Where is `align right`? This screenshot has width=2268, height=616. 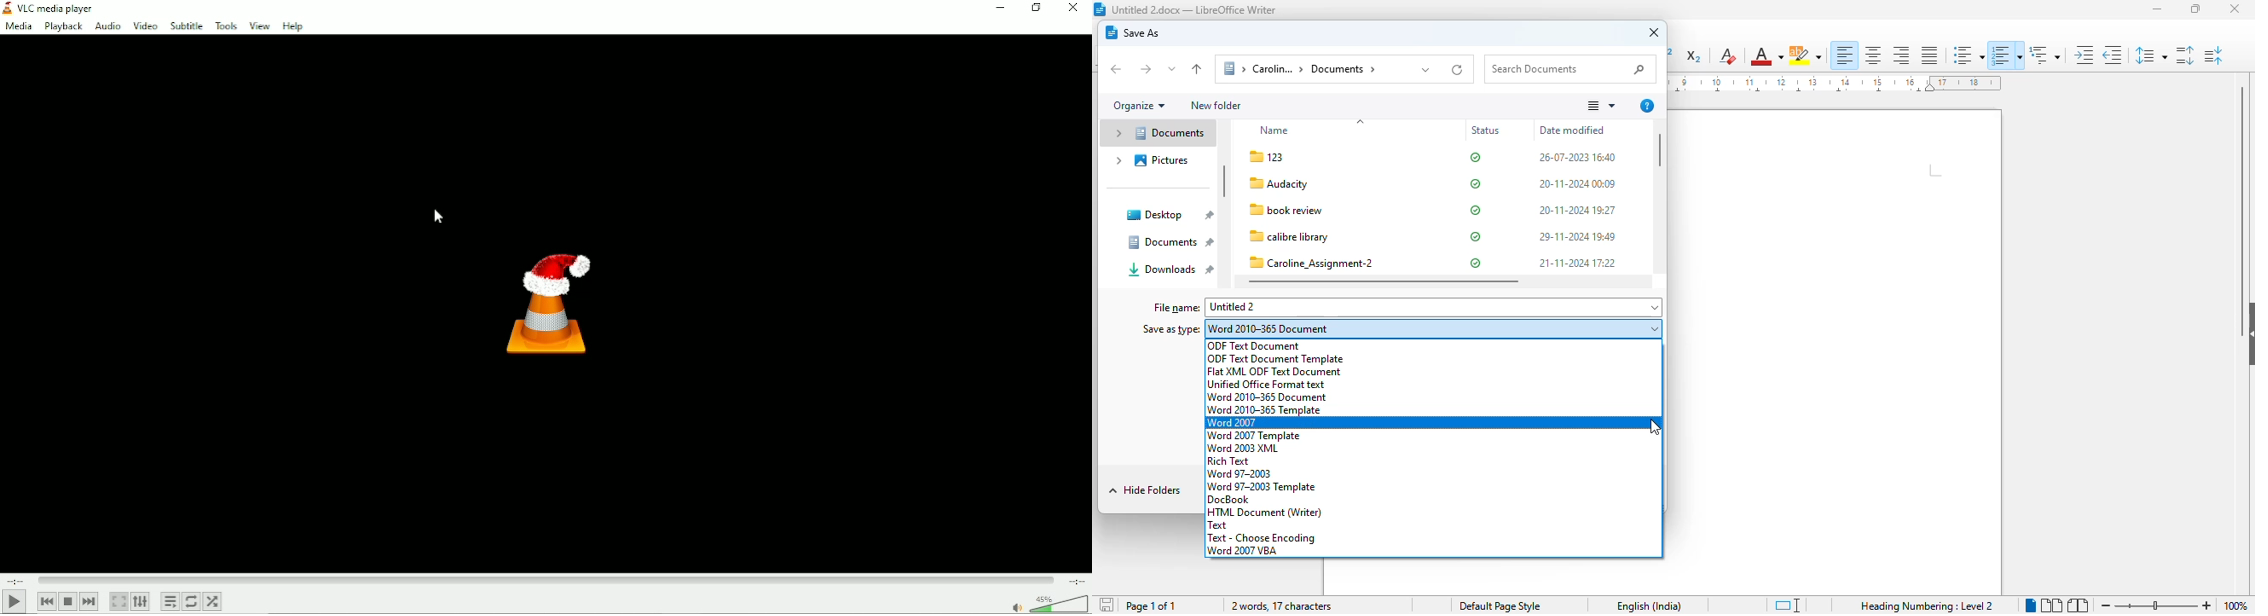 align right is located at coordinates (1900, 55).